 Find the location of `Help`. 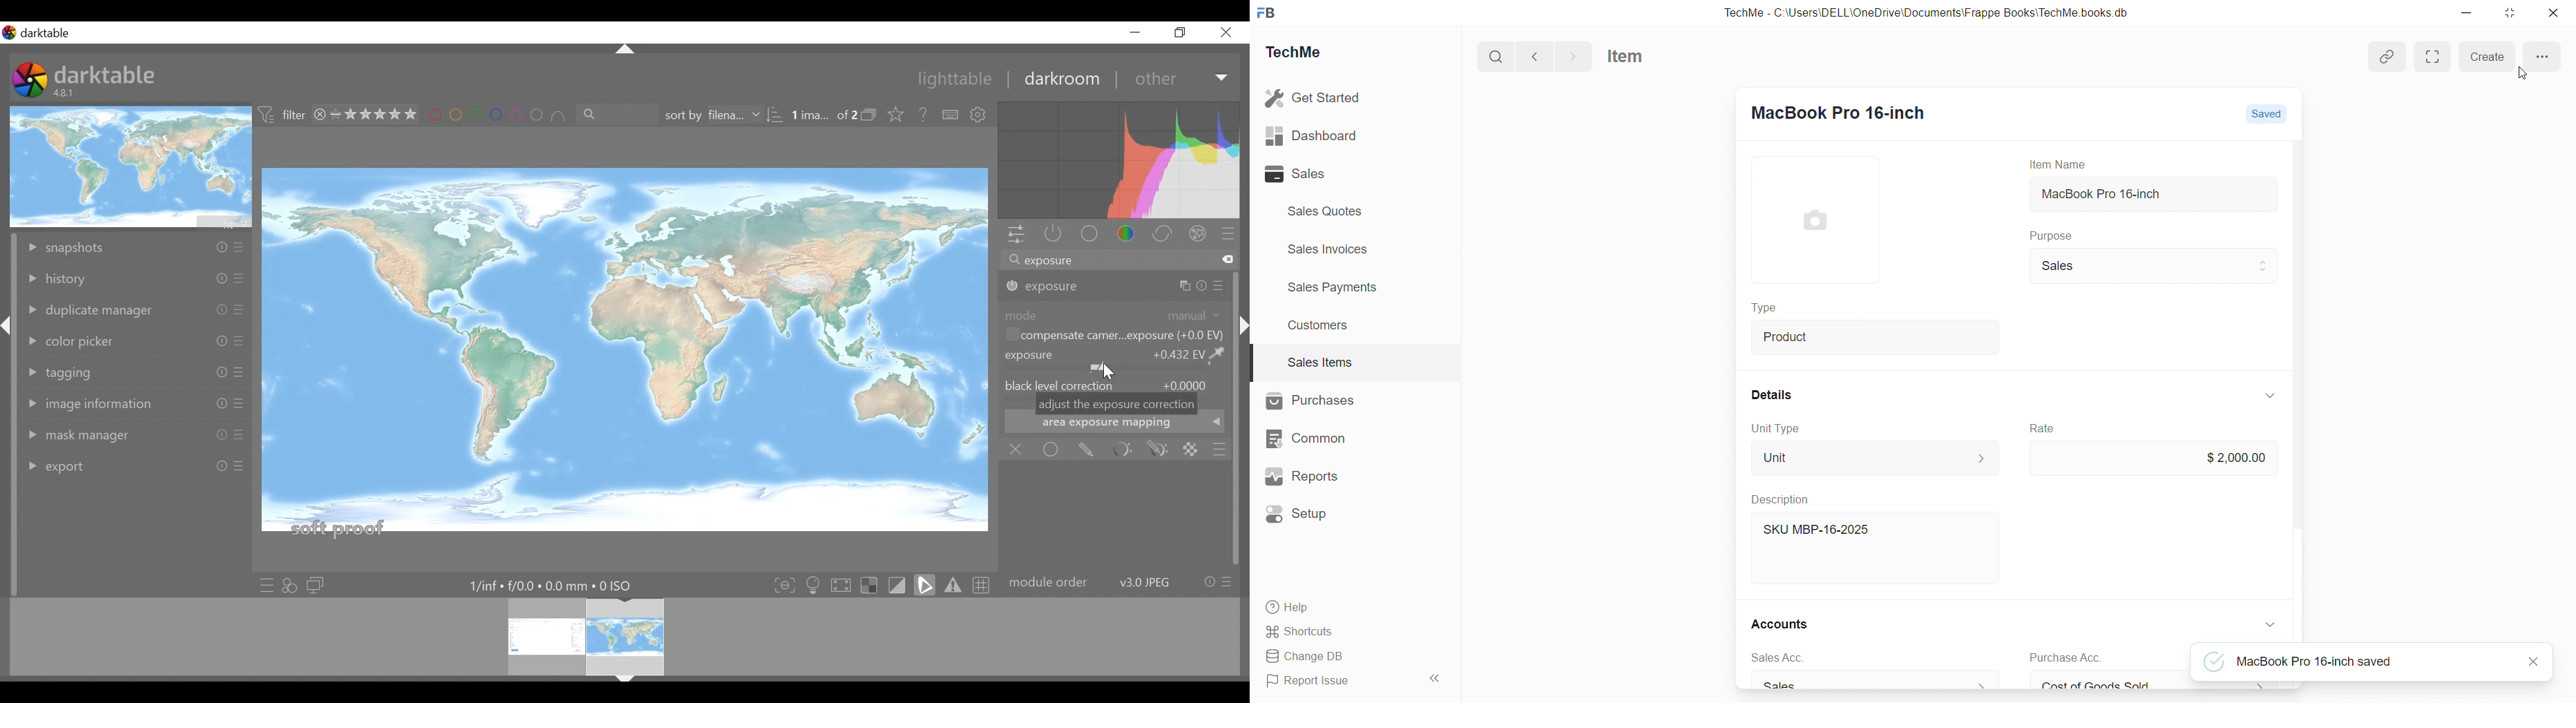

Help is located at coordinates (1289, 608).